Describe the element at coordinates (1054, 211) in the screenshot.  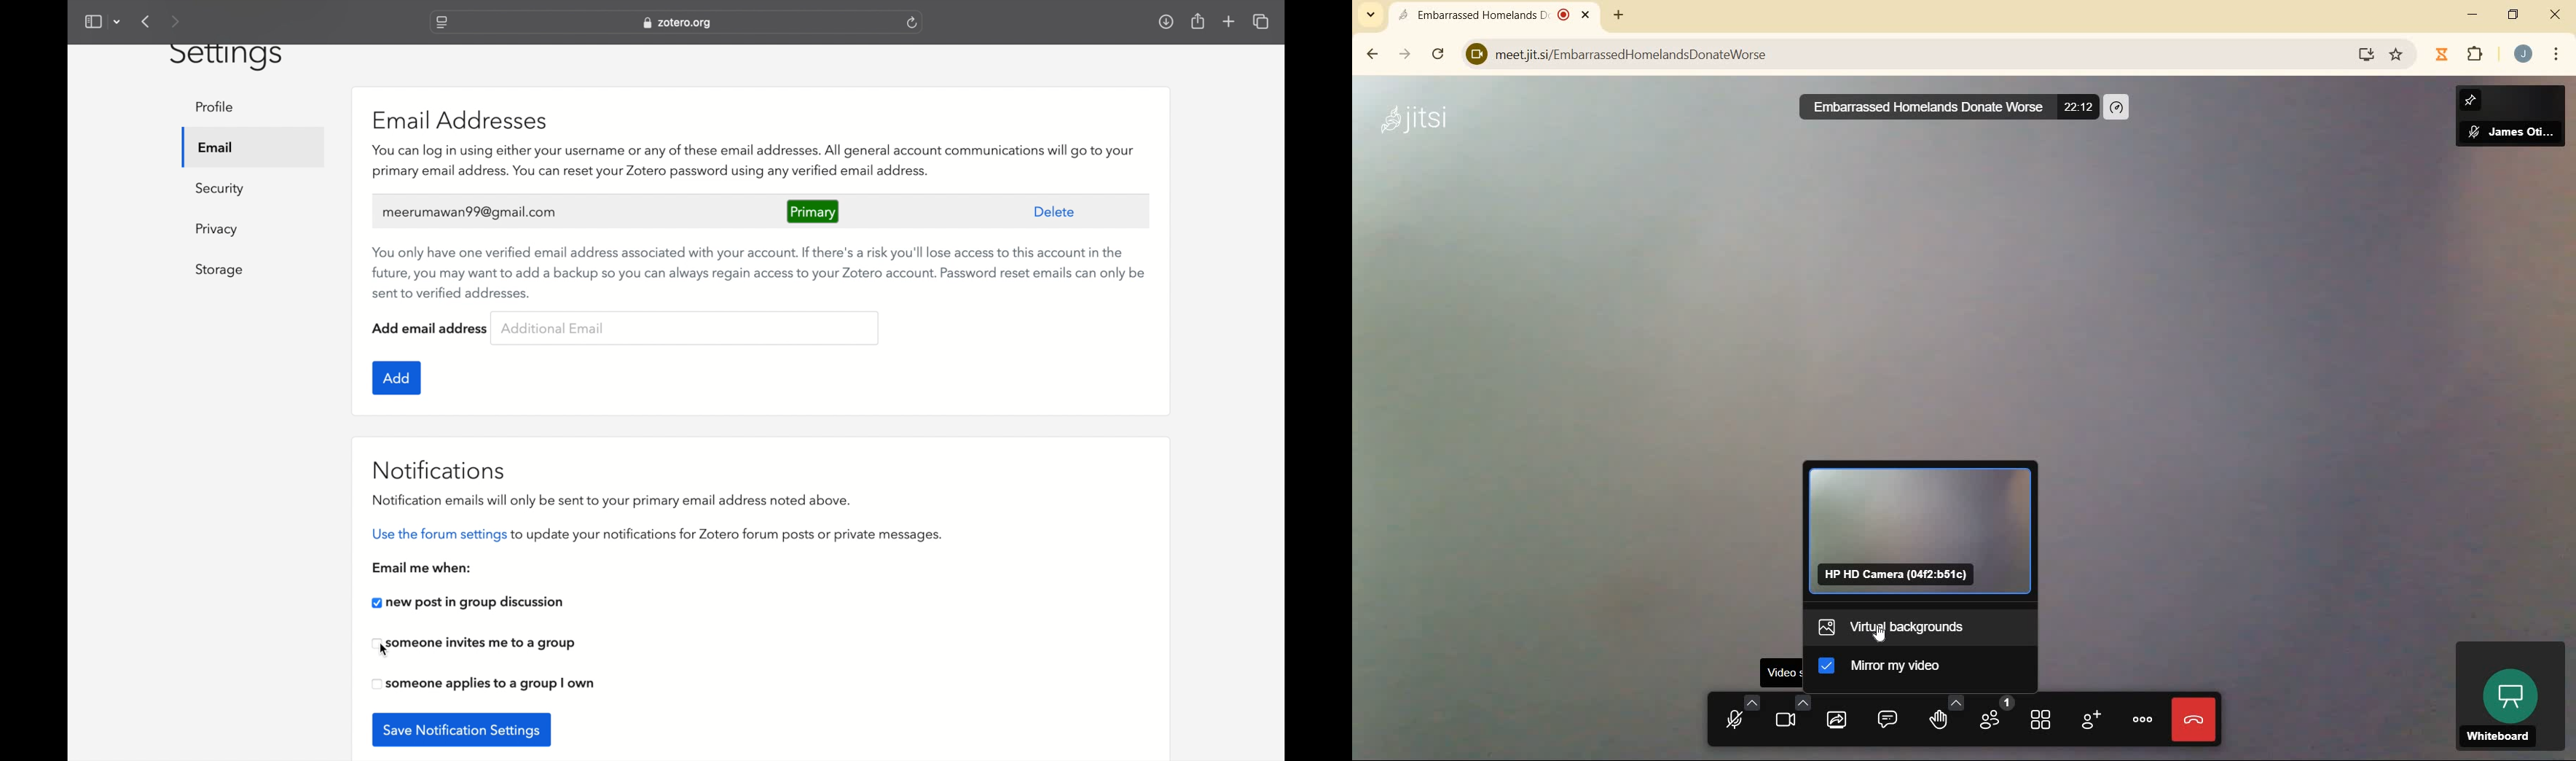
I see `delete` at that location.